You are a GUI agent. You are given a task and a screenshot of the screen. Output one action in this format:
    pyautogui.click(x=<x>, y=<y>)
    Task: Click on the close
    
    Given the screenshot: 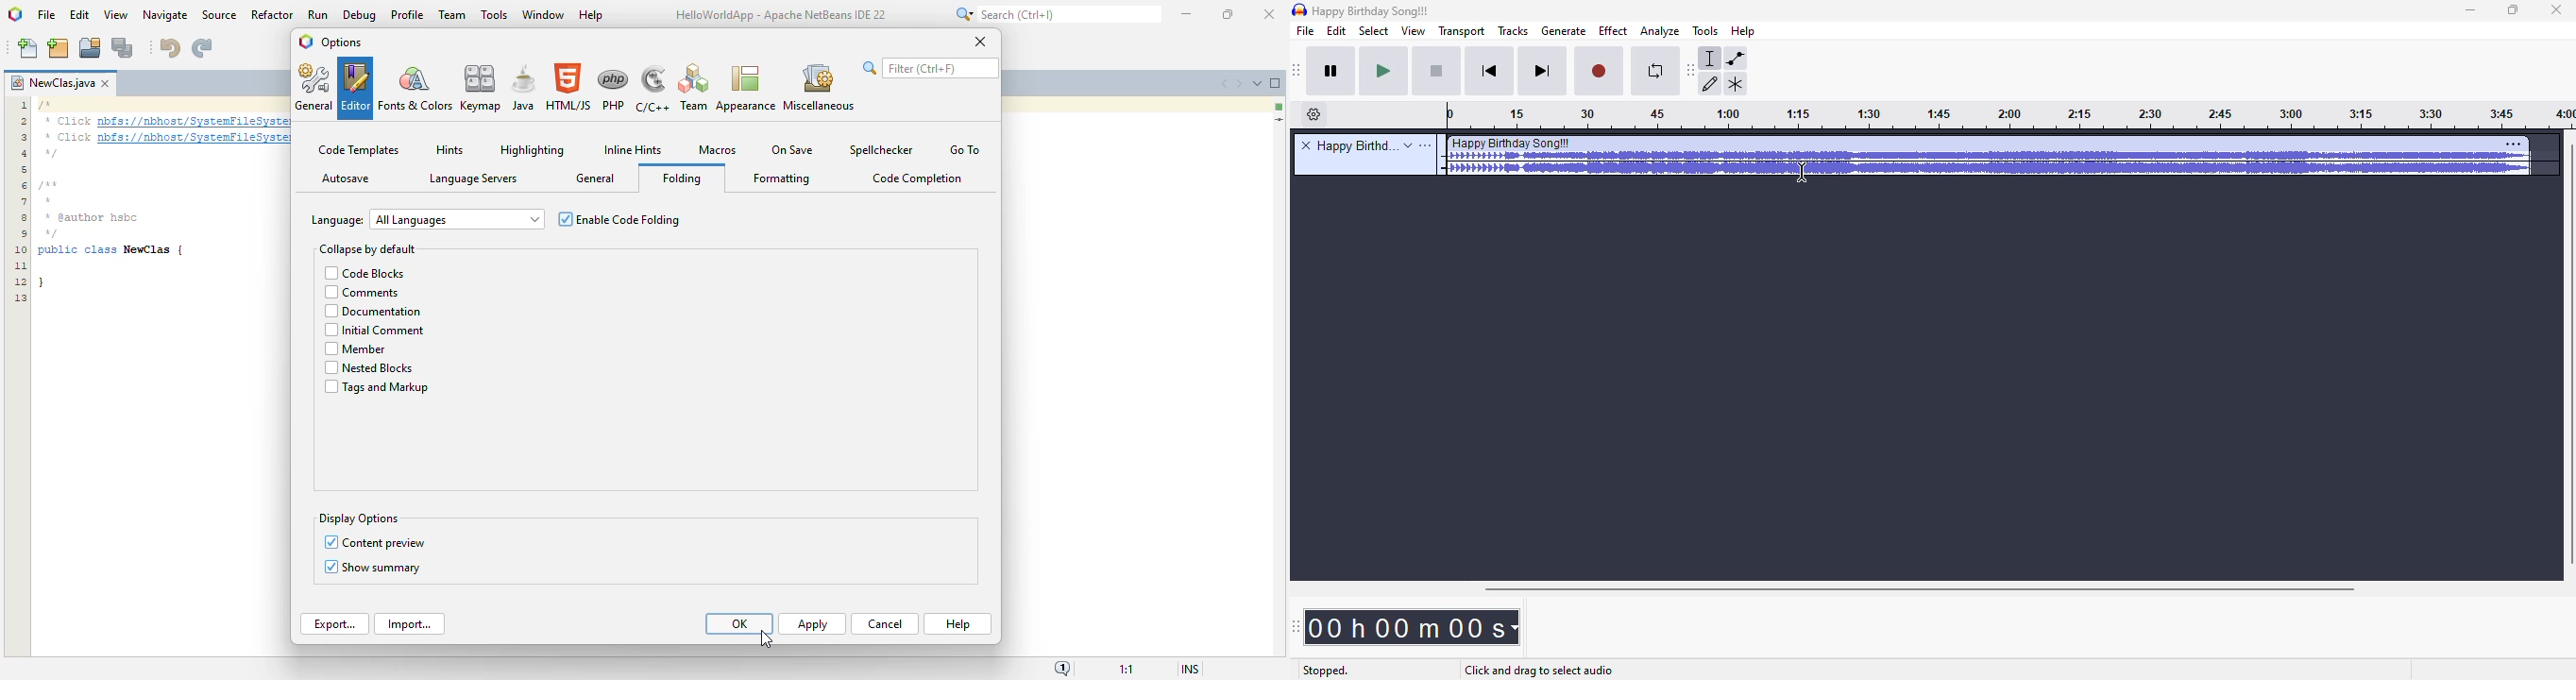 What is the action you would take?
    pyautogui.click(x=2556, y=10)
    